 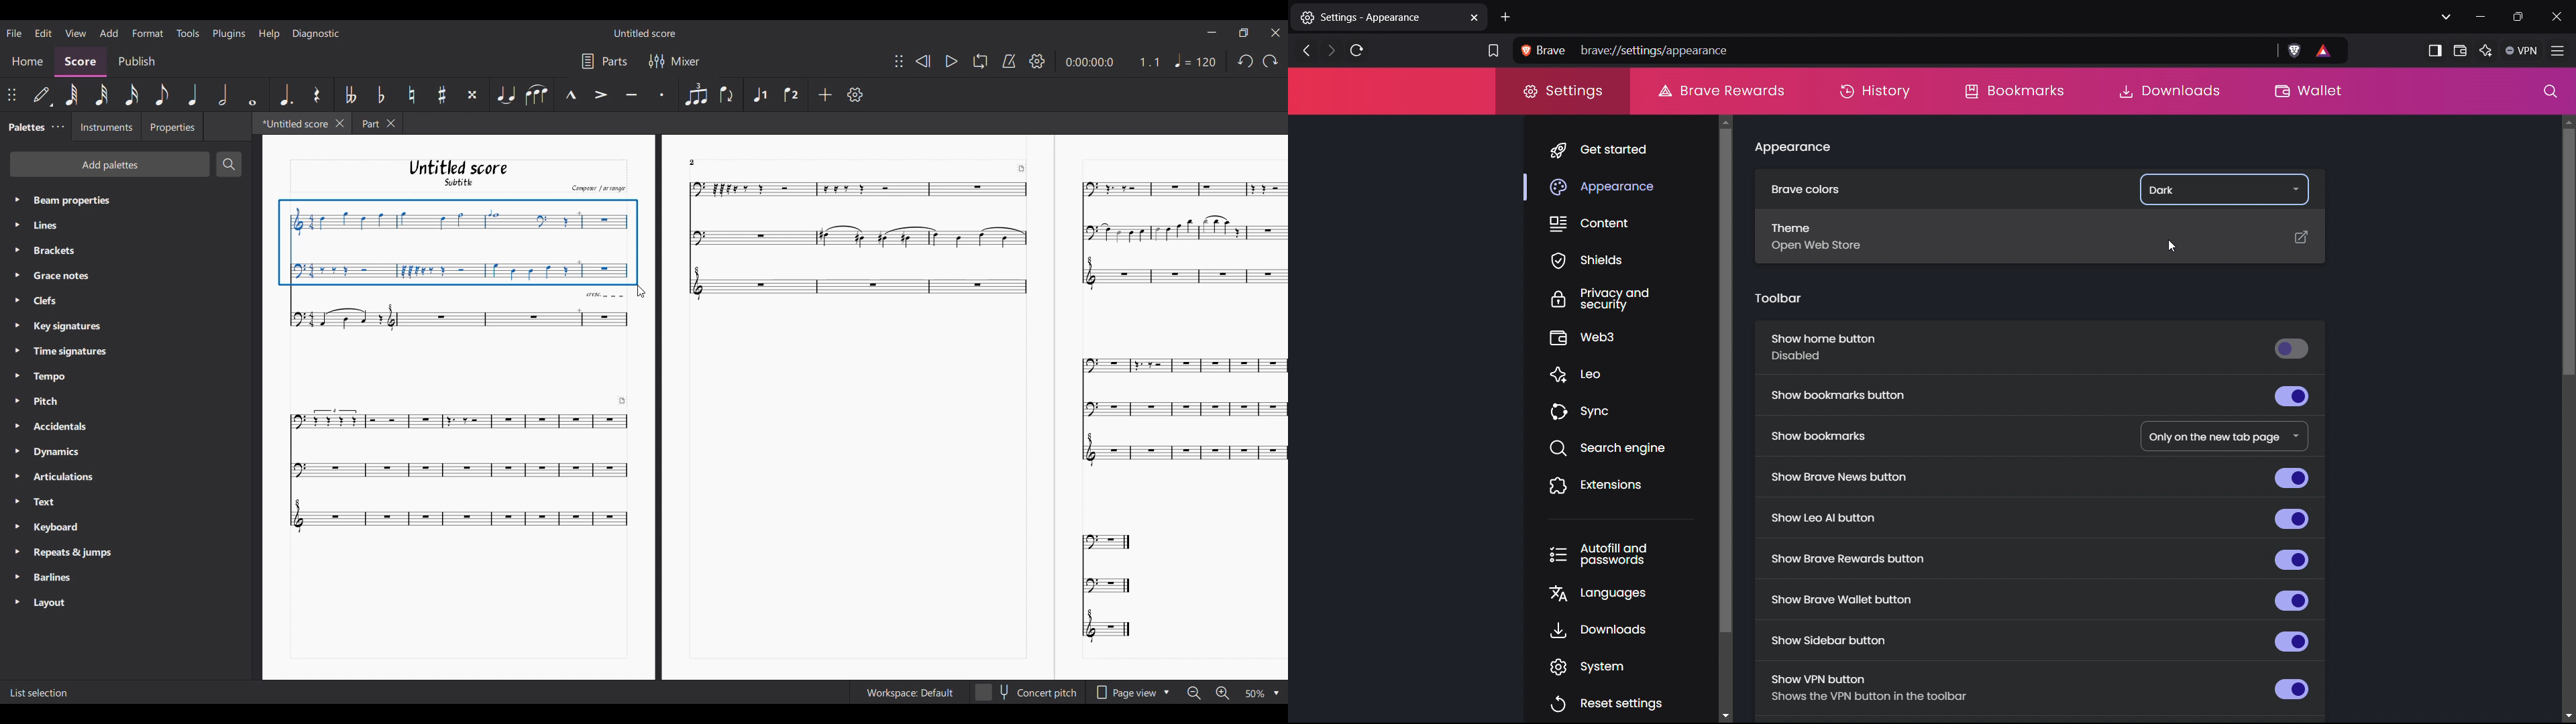 What do you see at coordinates (857, 237) in the screenshot?
I see `` at bounding box center [857, 237].